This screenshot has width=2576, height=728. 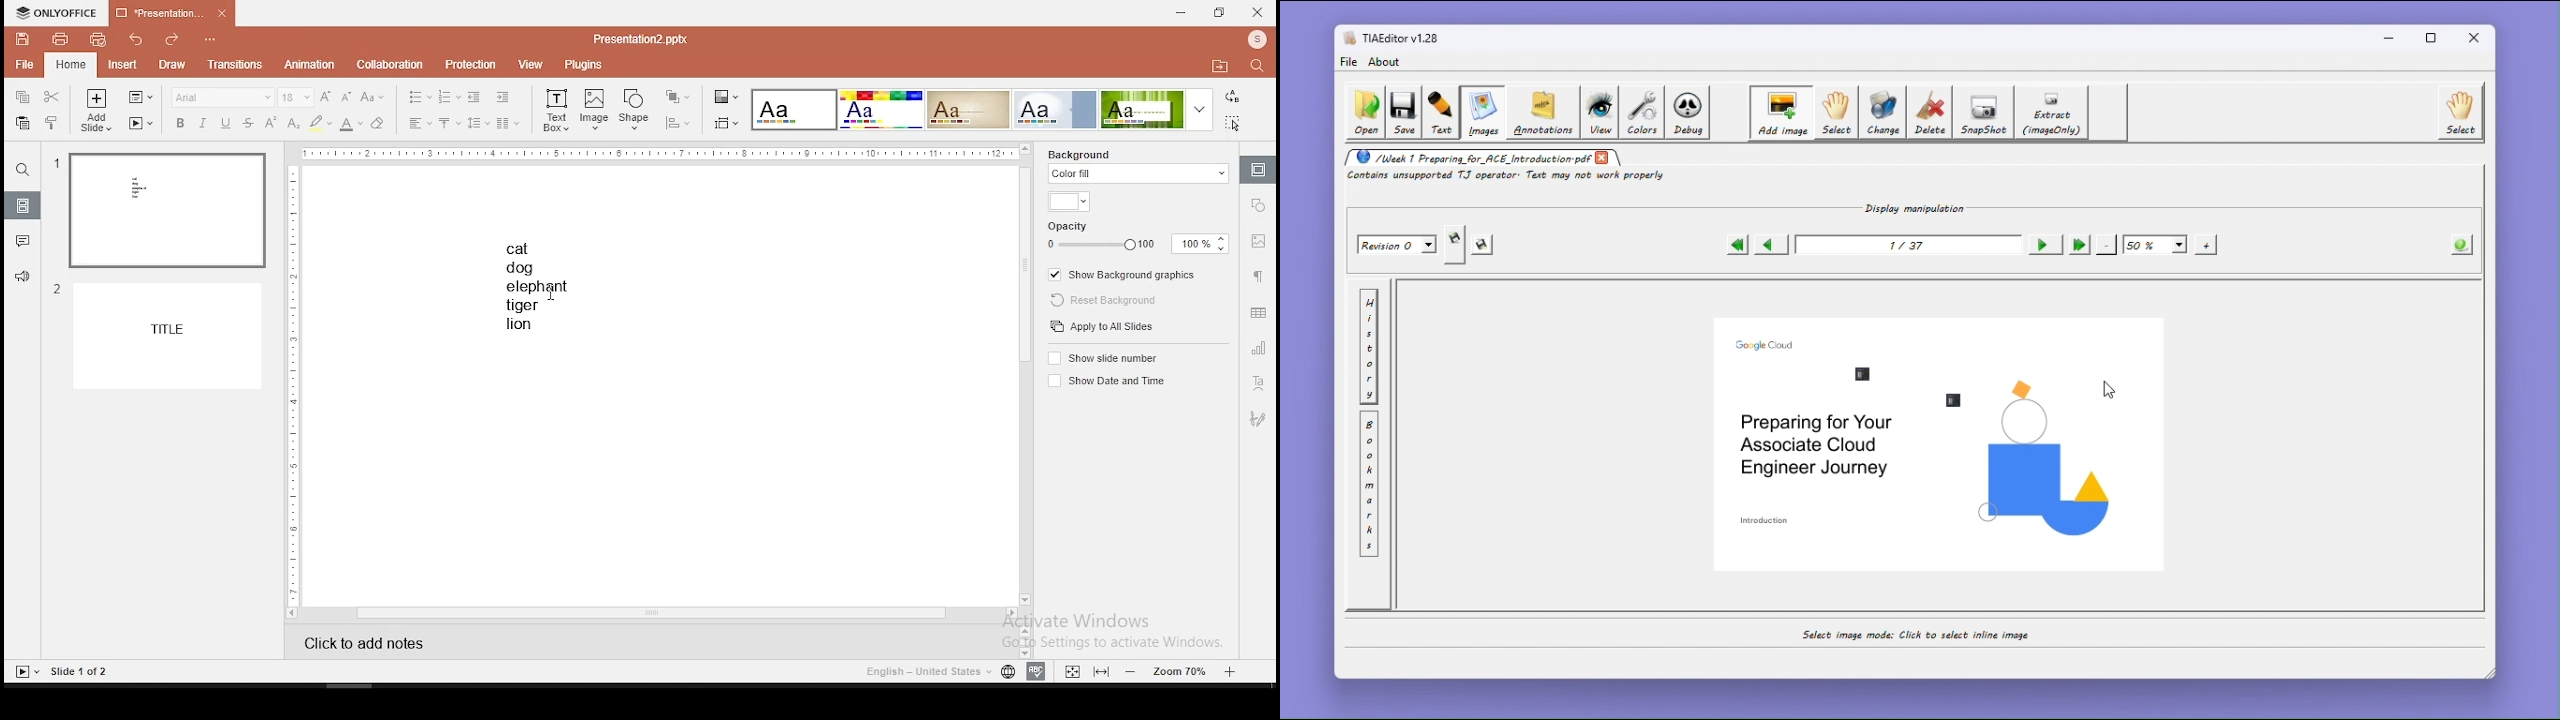 What do you see at coordinates (556, 112) in the screenshot?
I see `text box` at bounding box center [556, 112].